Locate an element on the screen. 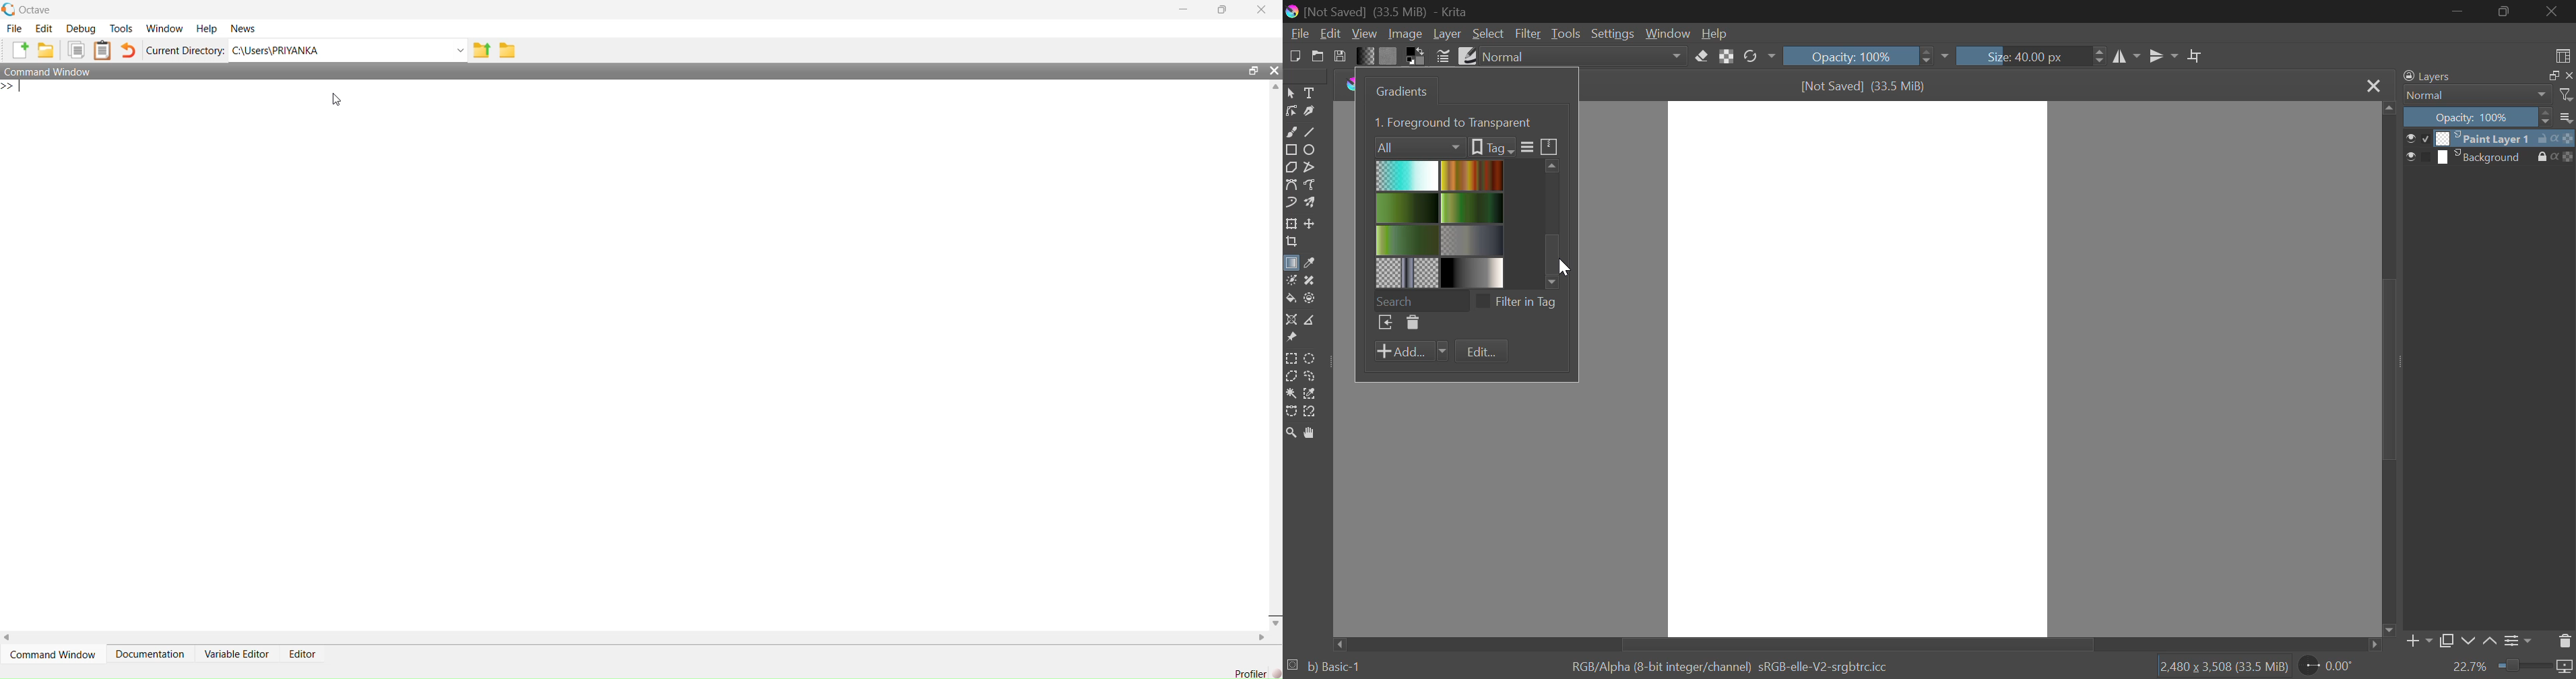  filter is located at coordinates (2567, 95).